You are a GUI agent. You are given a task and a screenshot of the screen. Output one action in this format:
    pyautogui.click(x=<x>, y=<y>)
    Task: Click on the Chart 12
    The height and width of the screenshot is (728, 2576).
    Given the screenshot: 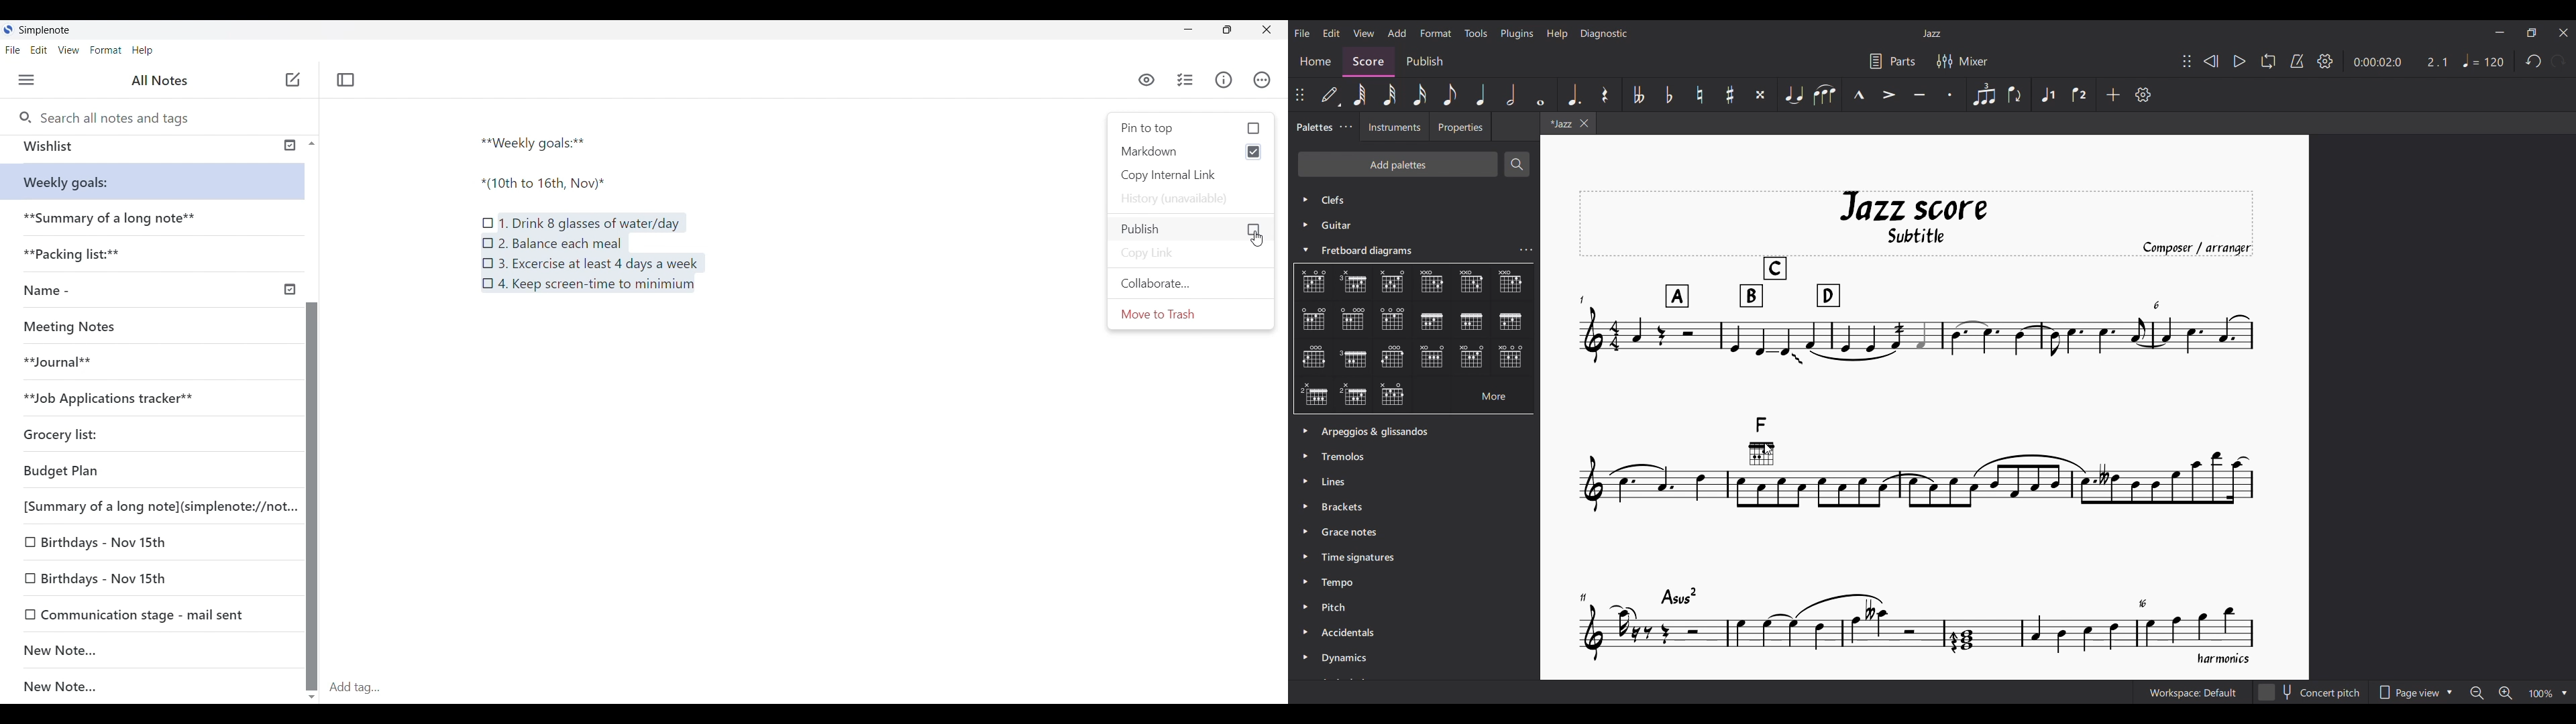 What is the action you would take?
    pyautogui.click(x=1313, y=358)
    